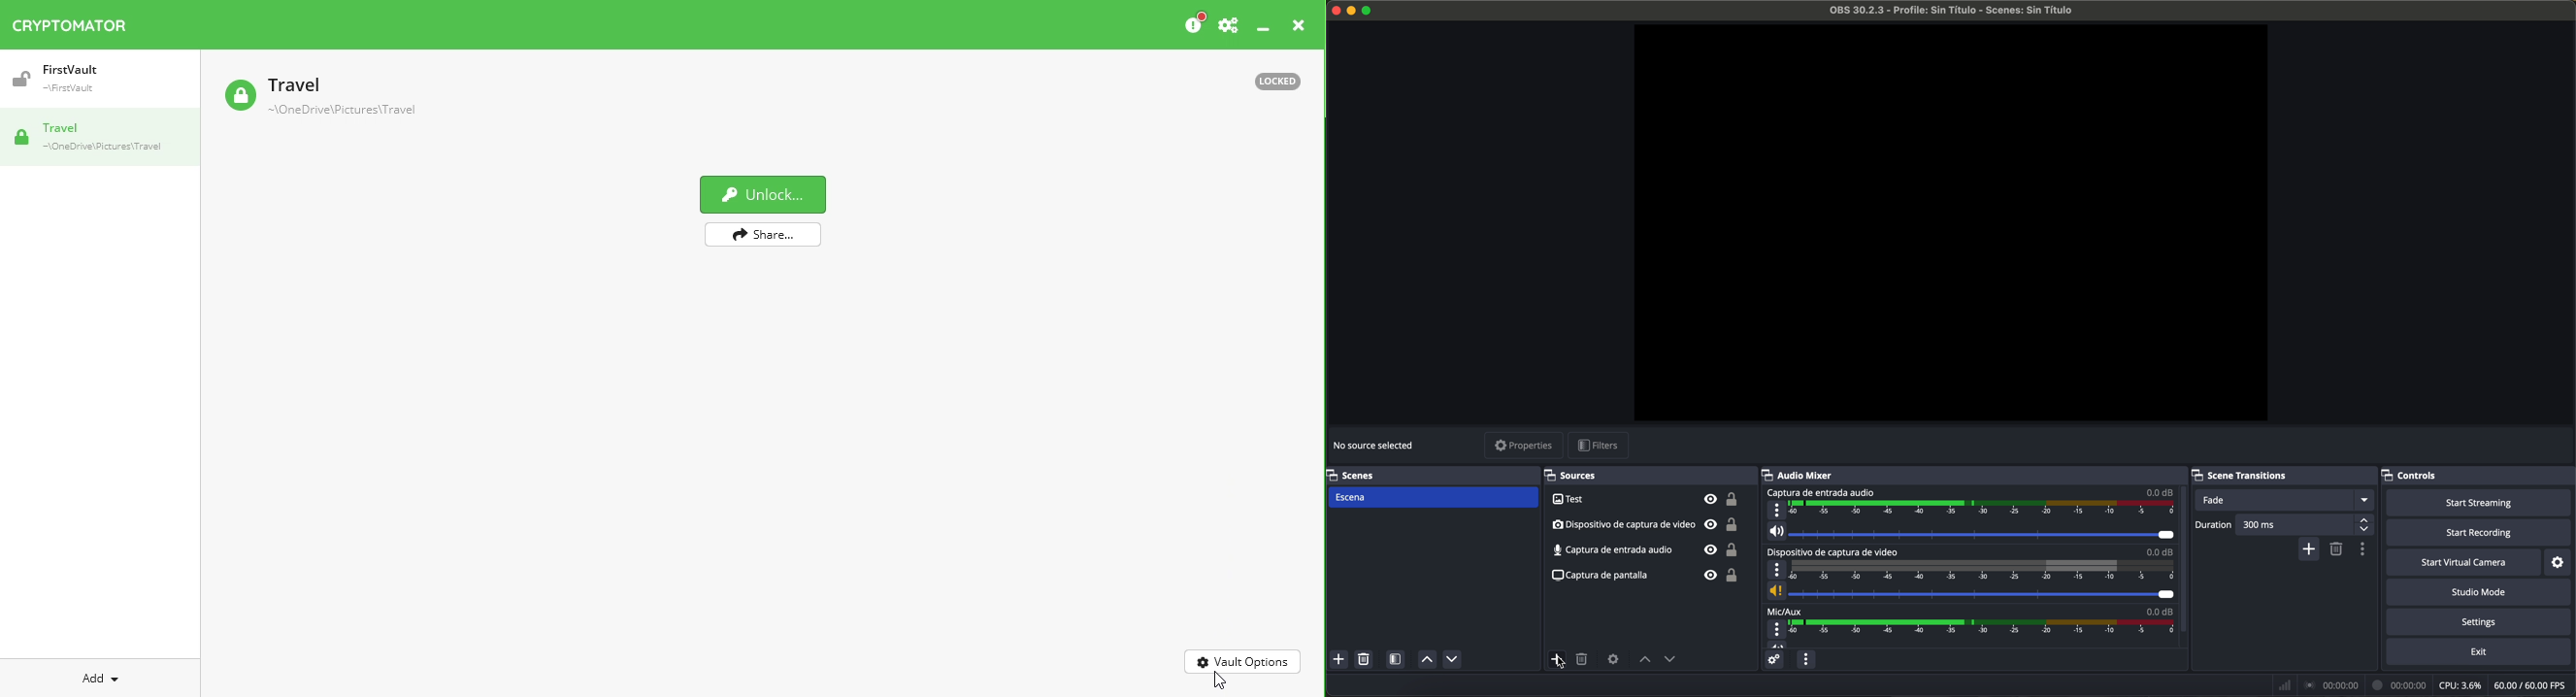 This screenshot has height=700, width=2576. What do you see at coordinates (1975, 532) in the screenshot?
I see `vol` at bounding box center [1975, 532].